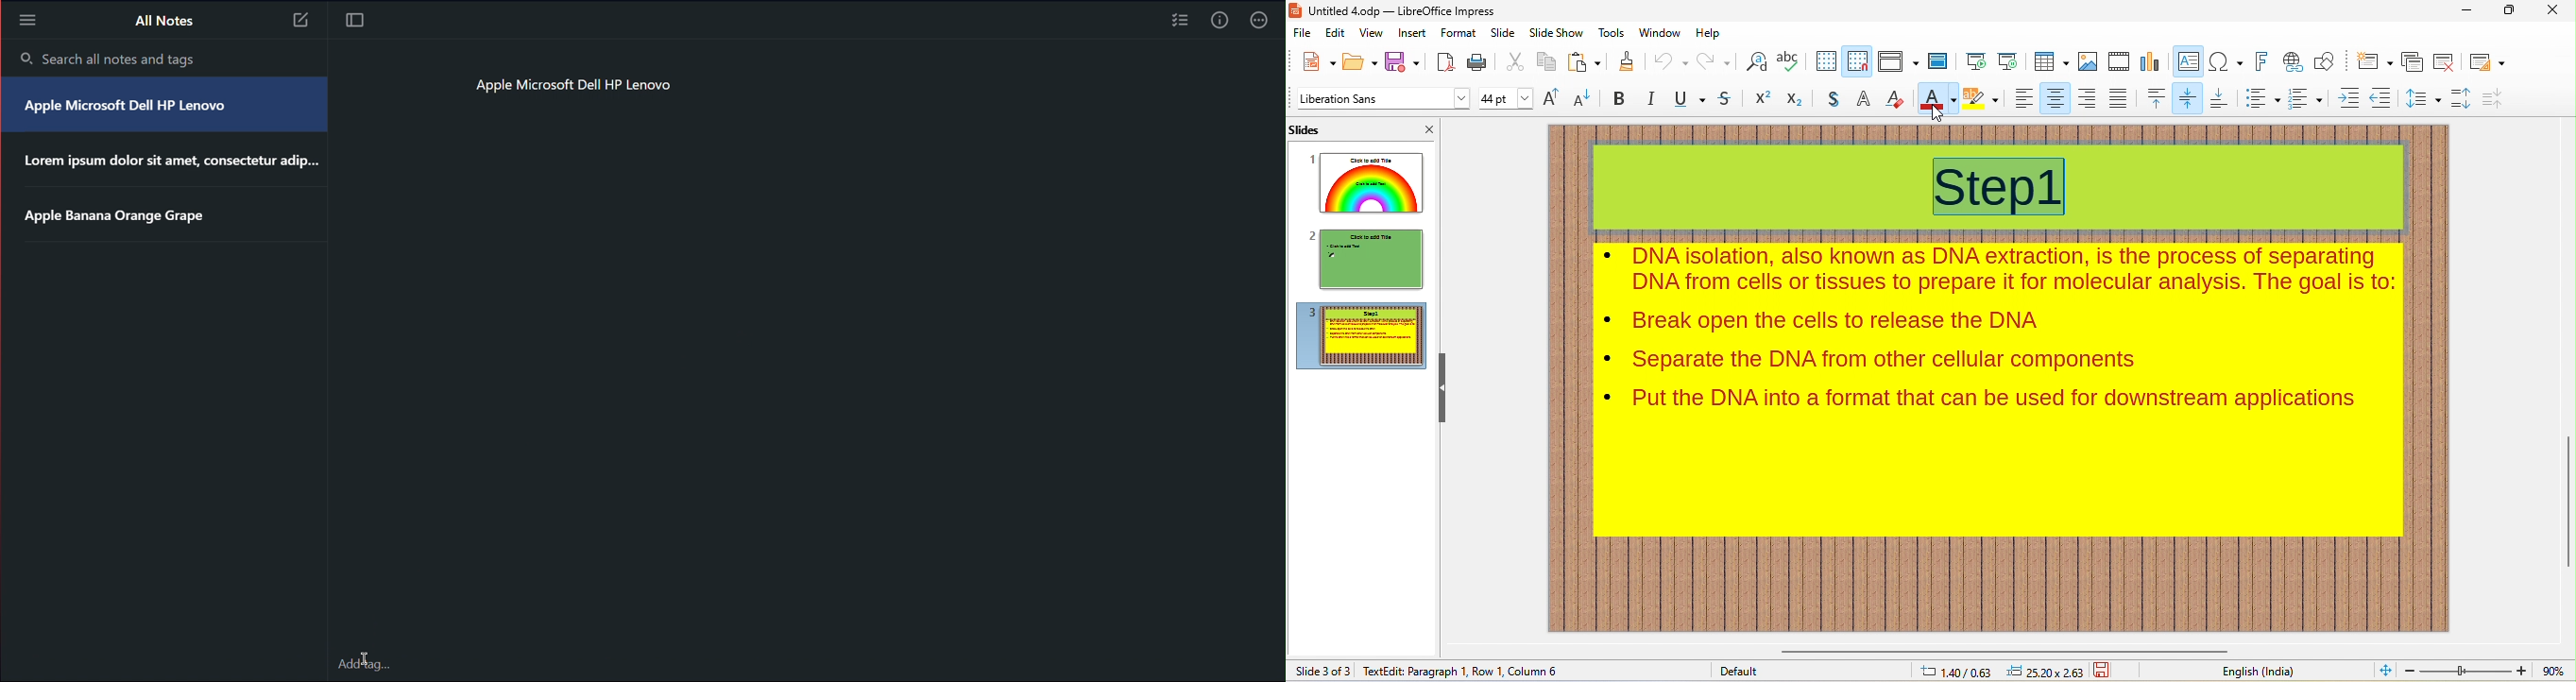 The image size is (2576, 700). What do you see at coordinates (2118, 98) in the screenshot?
I see `justified` at bounding box center [2118, 98].